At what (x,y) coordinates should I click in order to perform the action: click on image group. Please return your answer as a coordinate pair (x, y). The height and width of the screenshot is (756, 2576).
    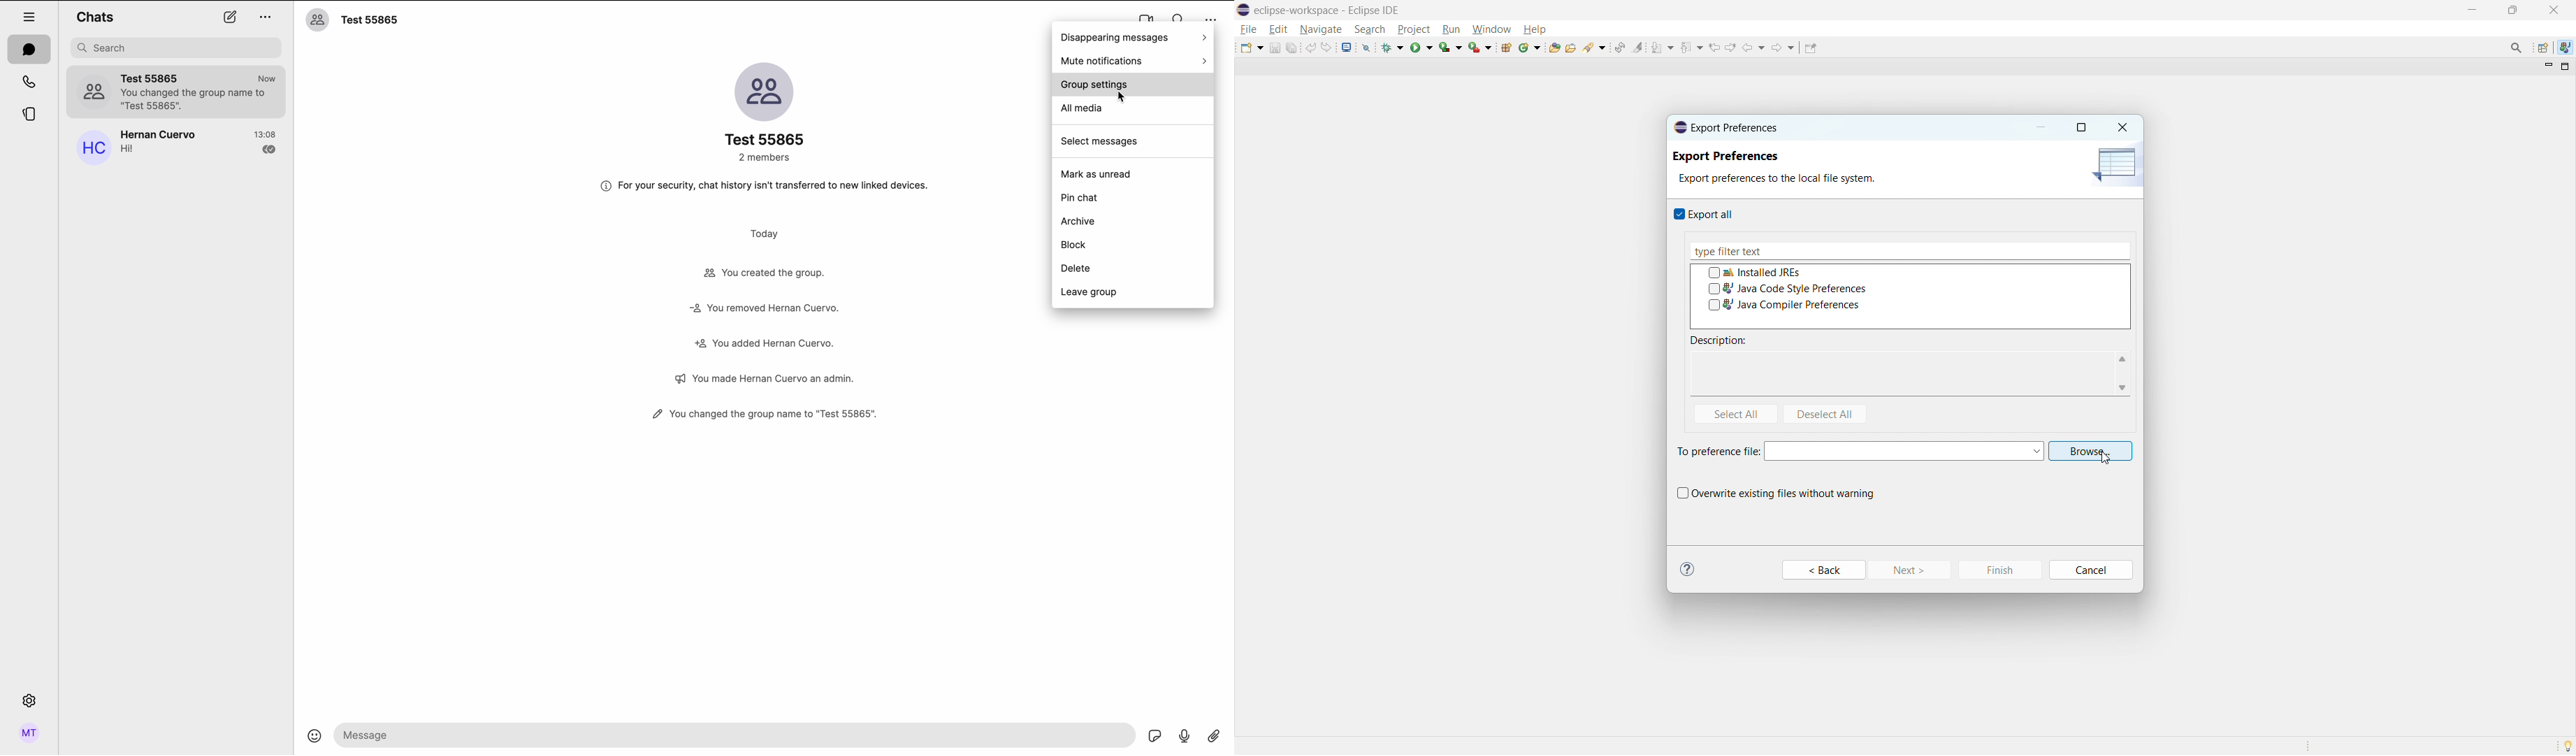
    Looking at the image, I should click on (762, 91).